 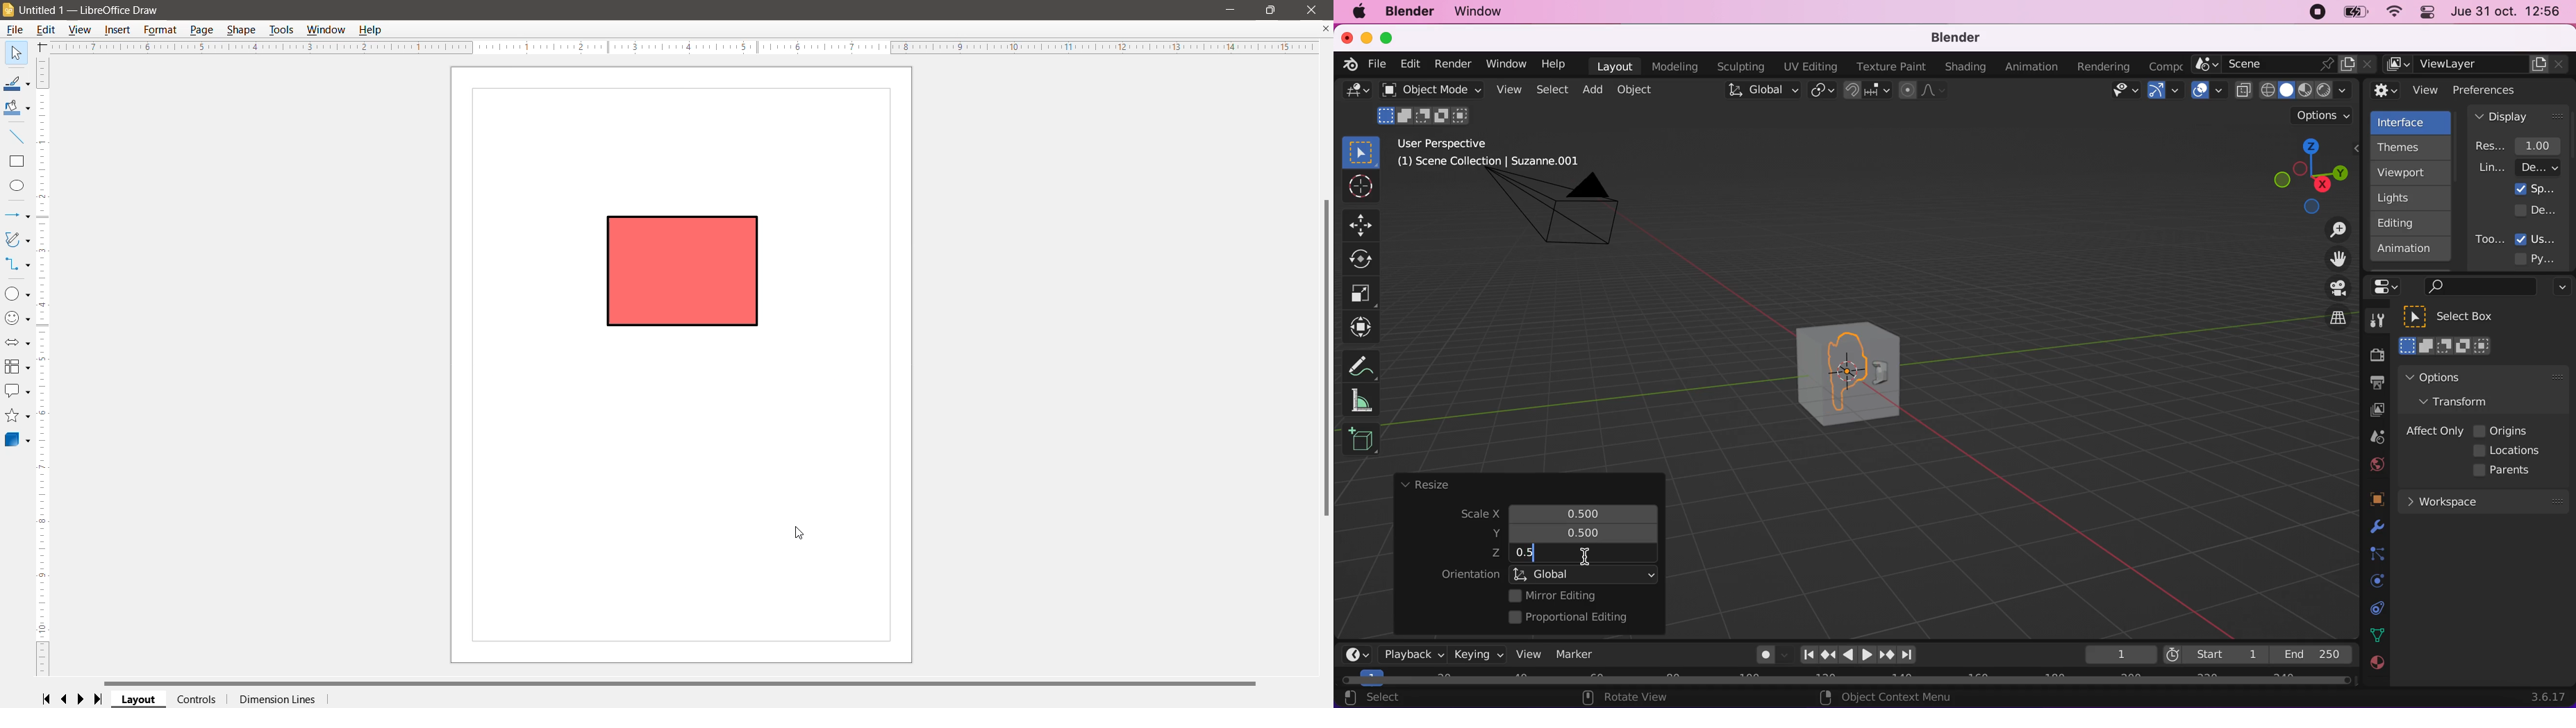 What do you see at coordinates (18, 343) in the screenshot?
I see `Block Arrows` at bounding box center [18, 343].